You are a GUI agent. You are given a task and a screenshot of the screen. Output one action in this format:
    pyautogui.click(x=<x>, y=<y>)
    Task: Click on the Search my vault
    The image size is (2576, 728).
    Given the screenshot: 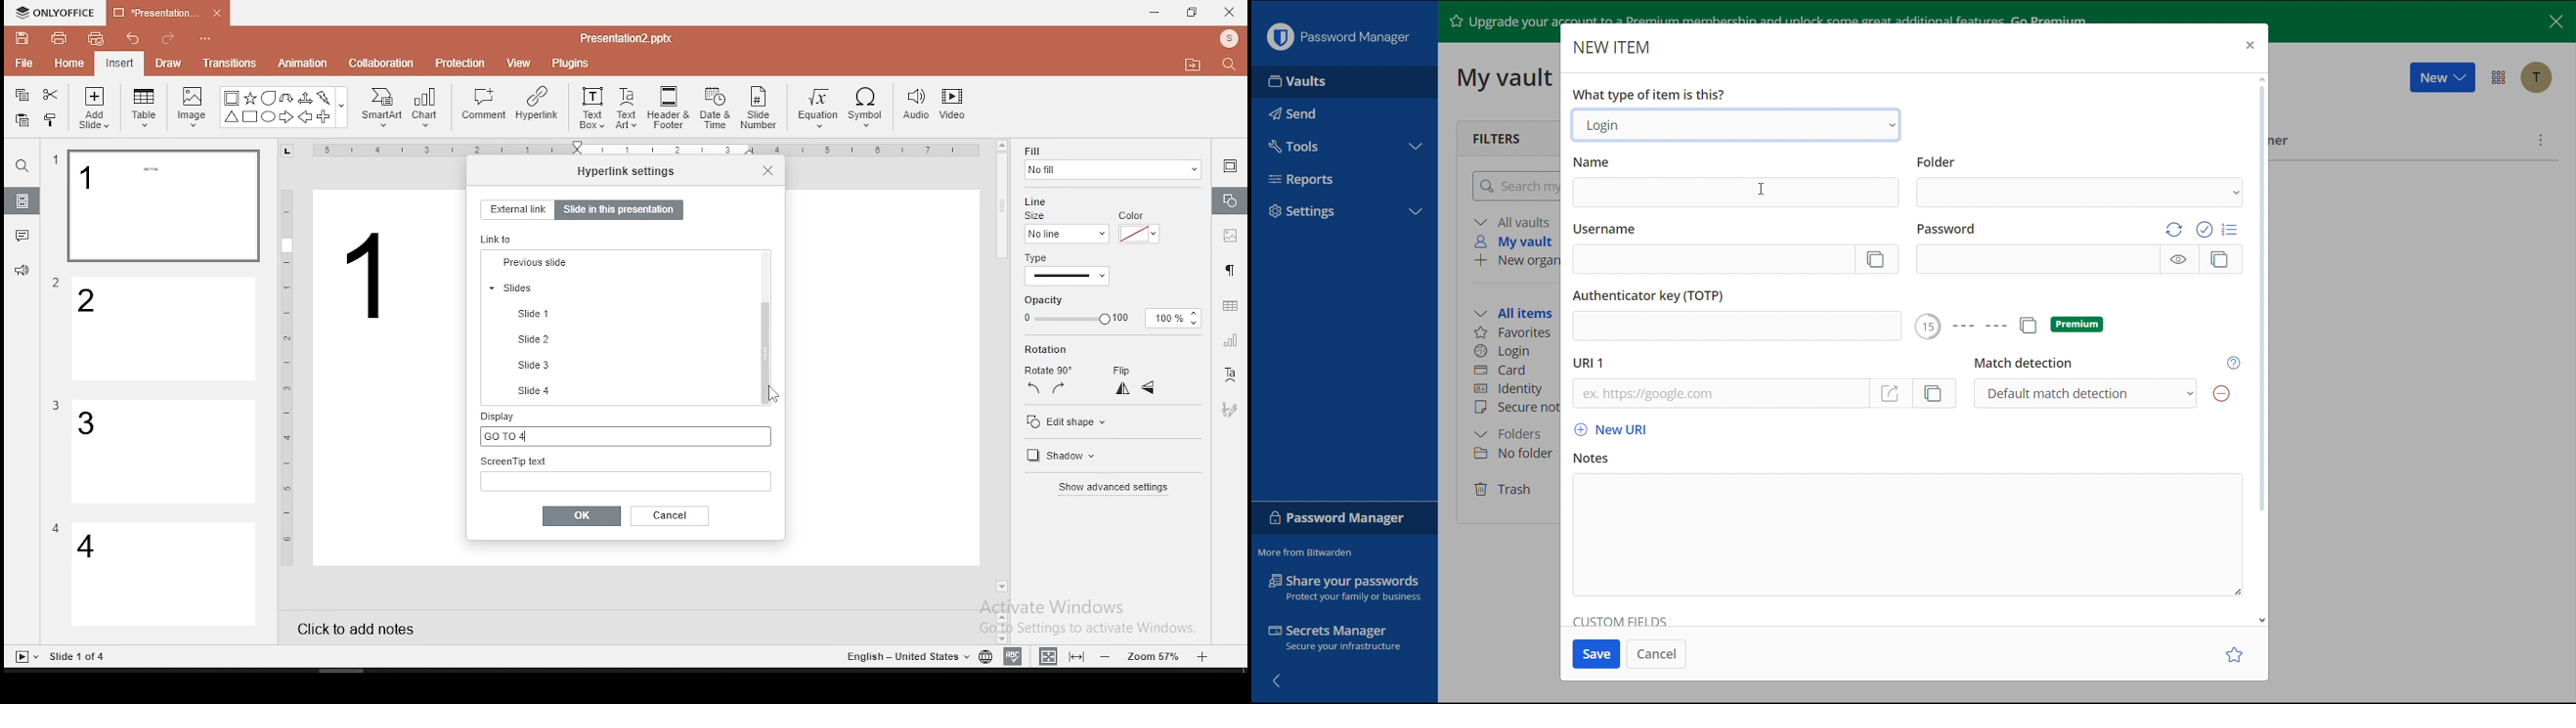 What is the action you would take?
    pyautogui.click(x=1515, y=185)
    